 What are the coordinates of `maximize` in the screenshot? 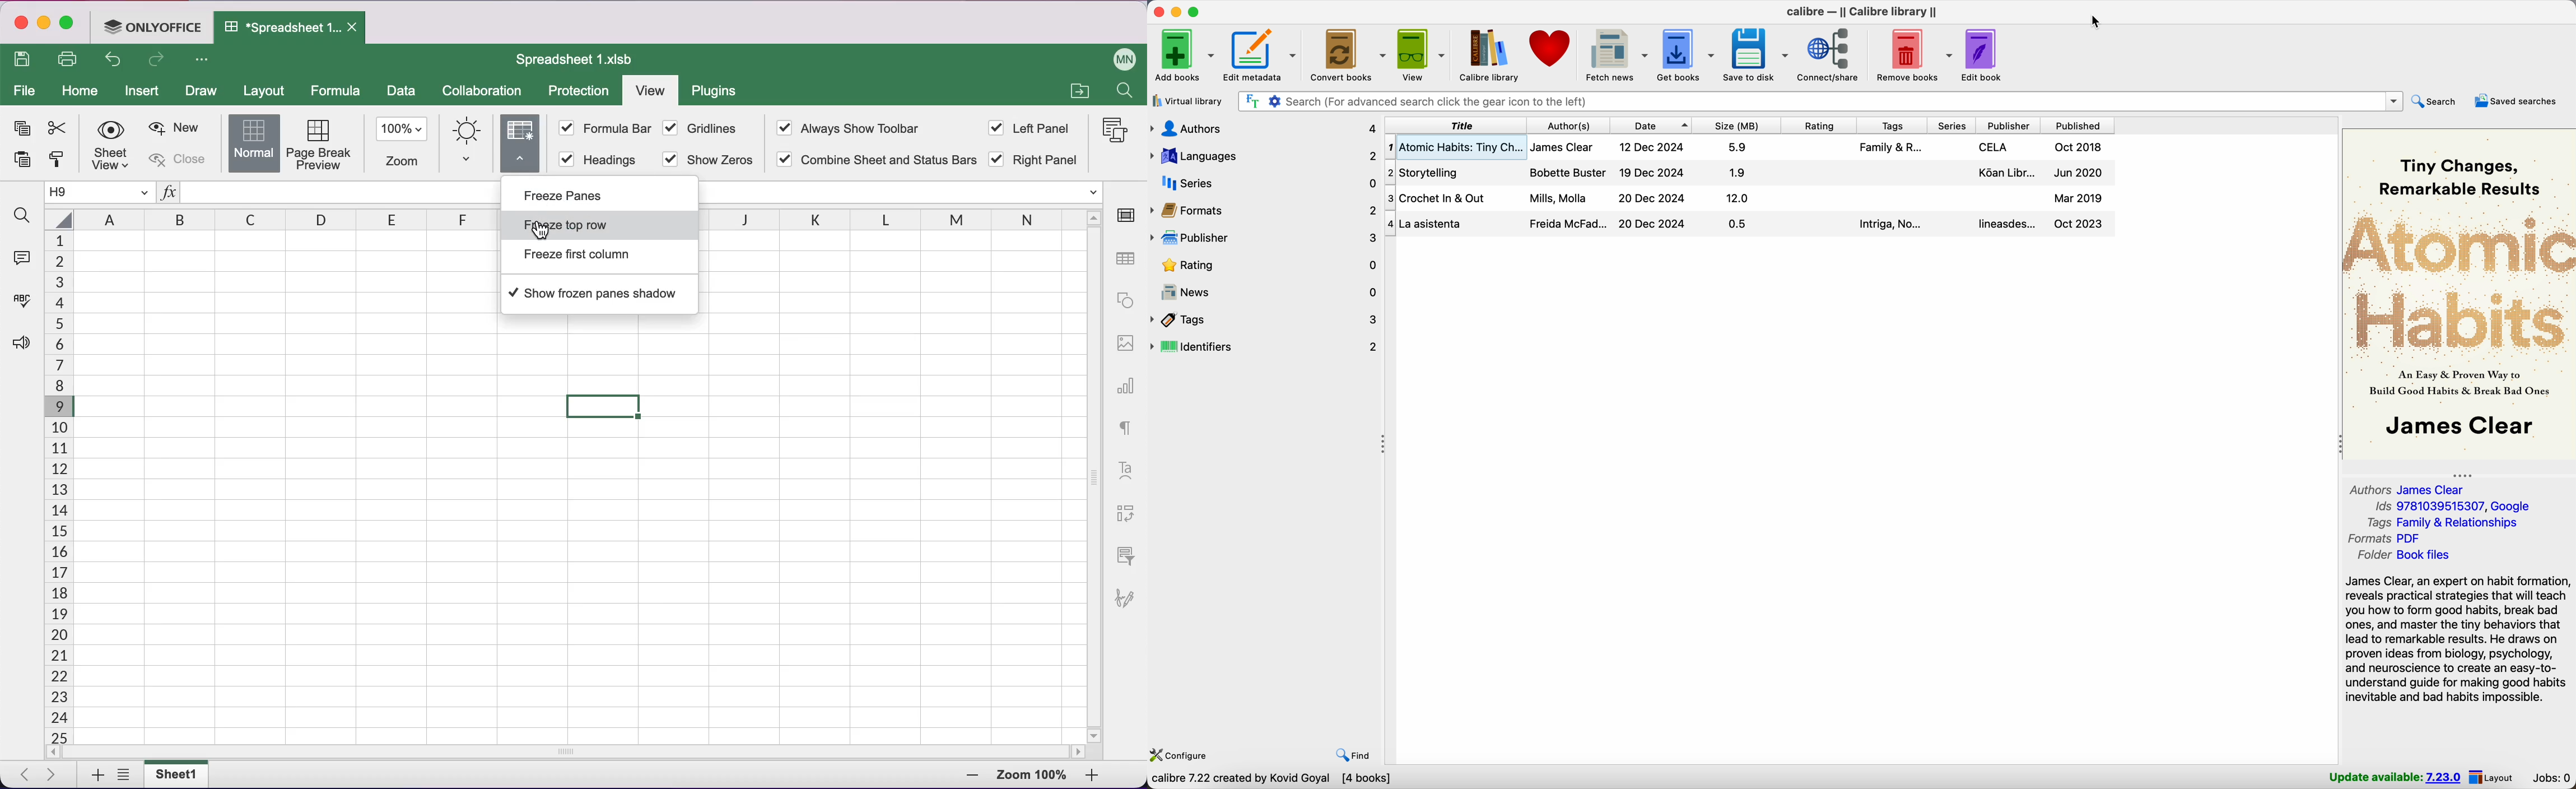 It's located at (69, 24).